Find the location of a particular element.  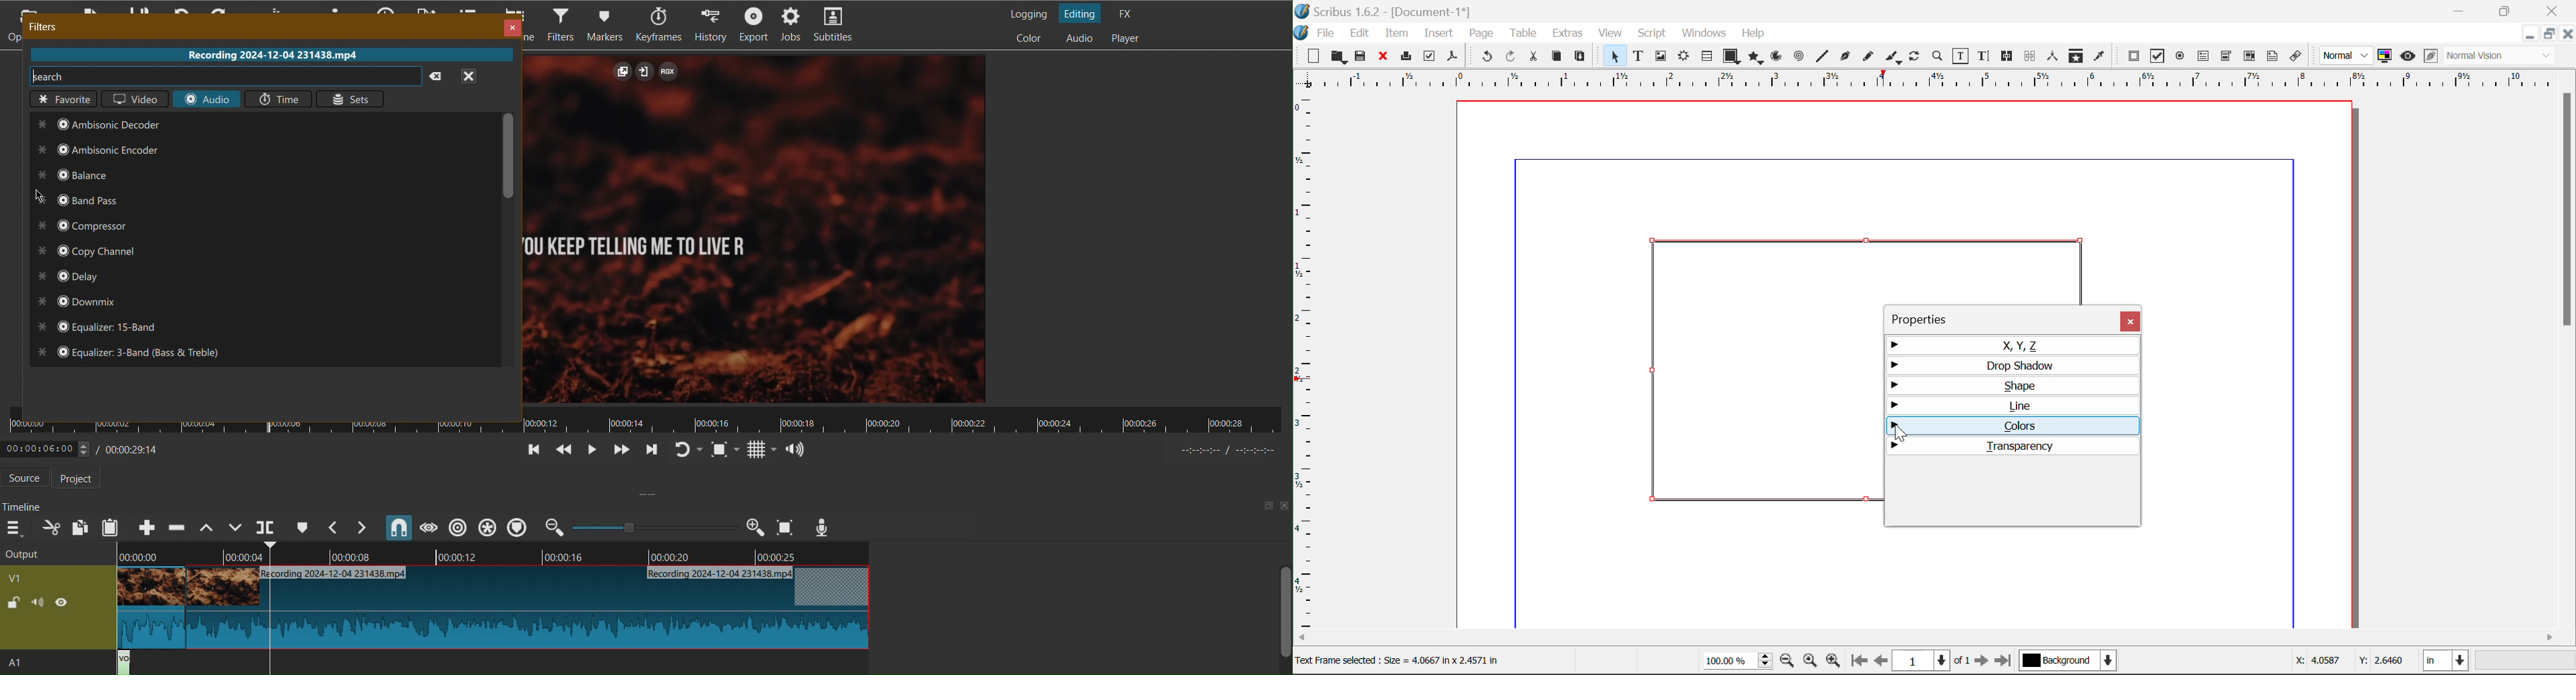

Previous Page is located at coordinates (1883, 663).